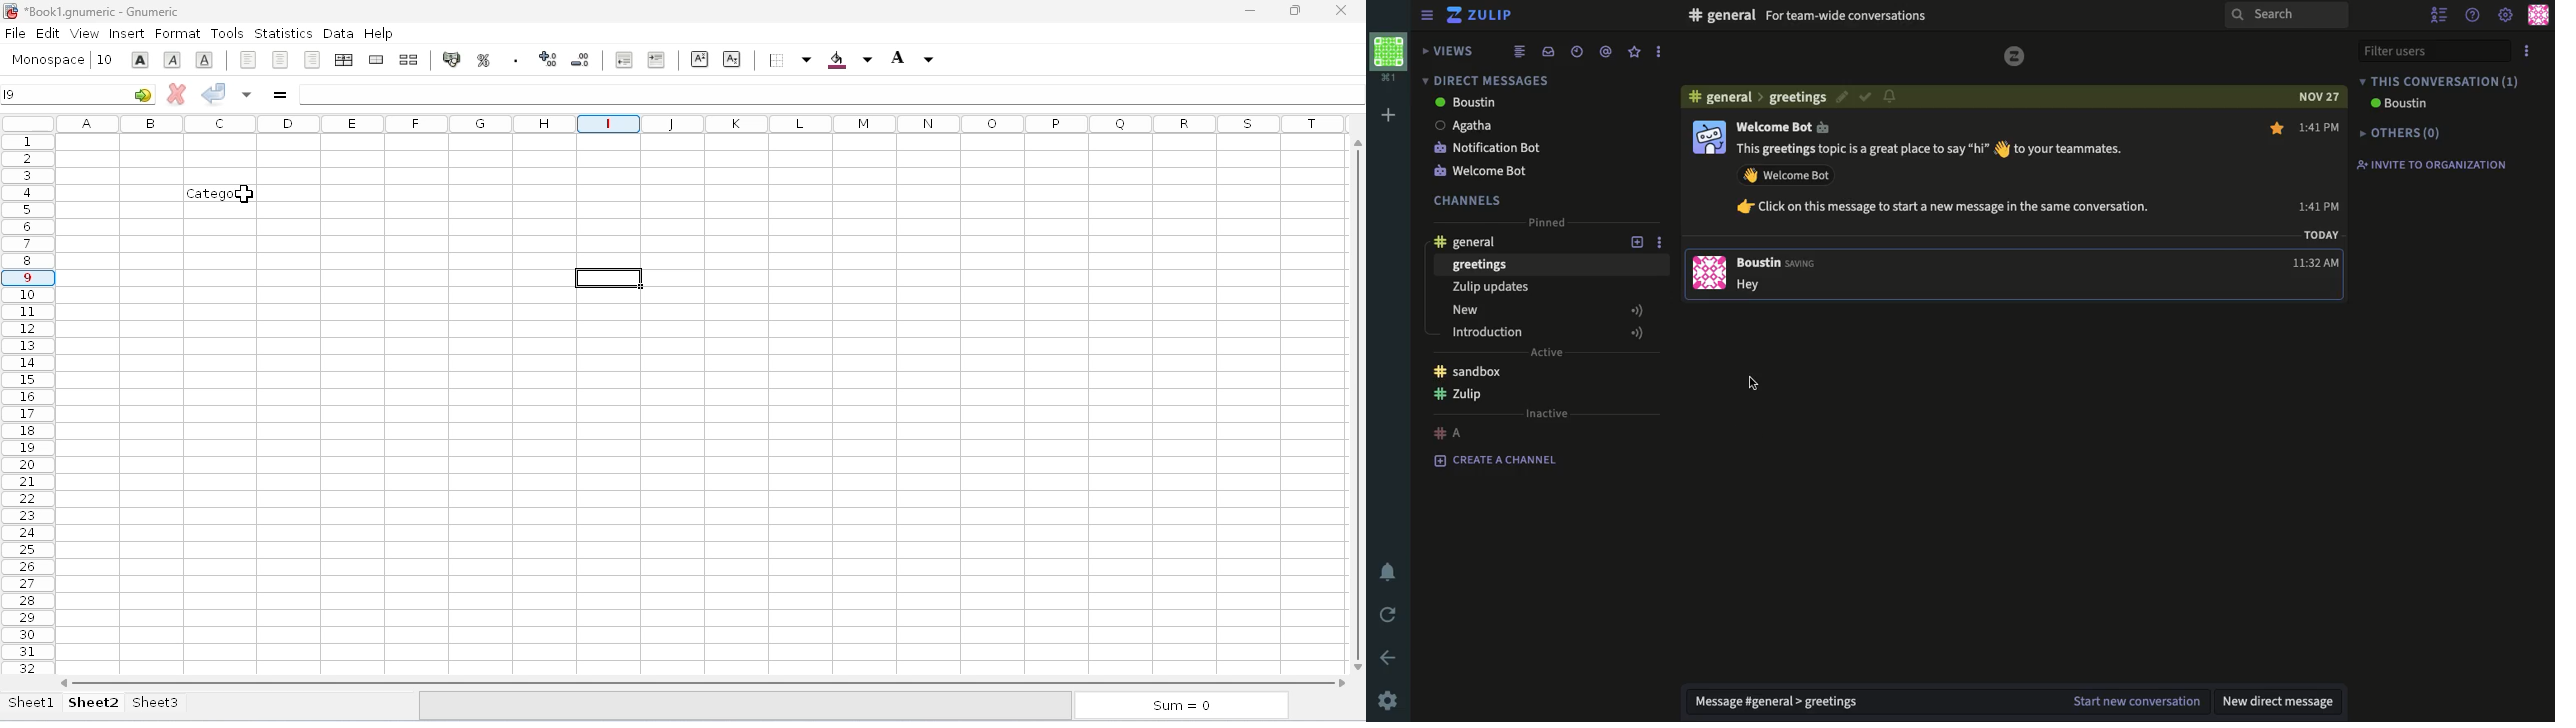 This screenshot has height=728, width=2576. I want to click on sidebar, so click(1424, 16).